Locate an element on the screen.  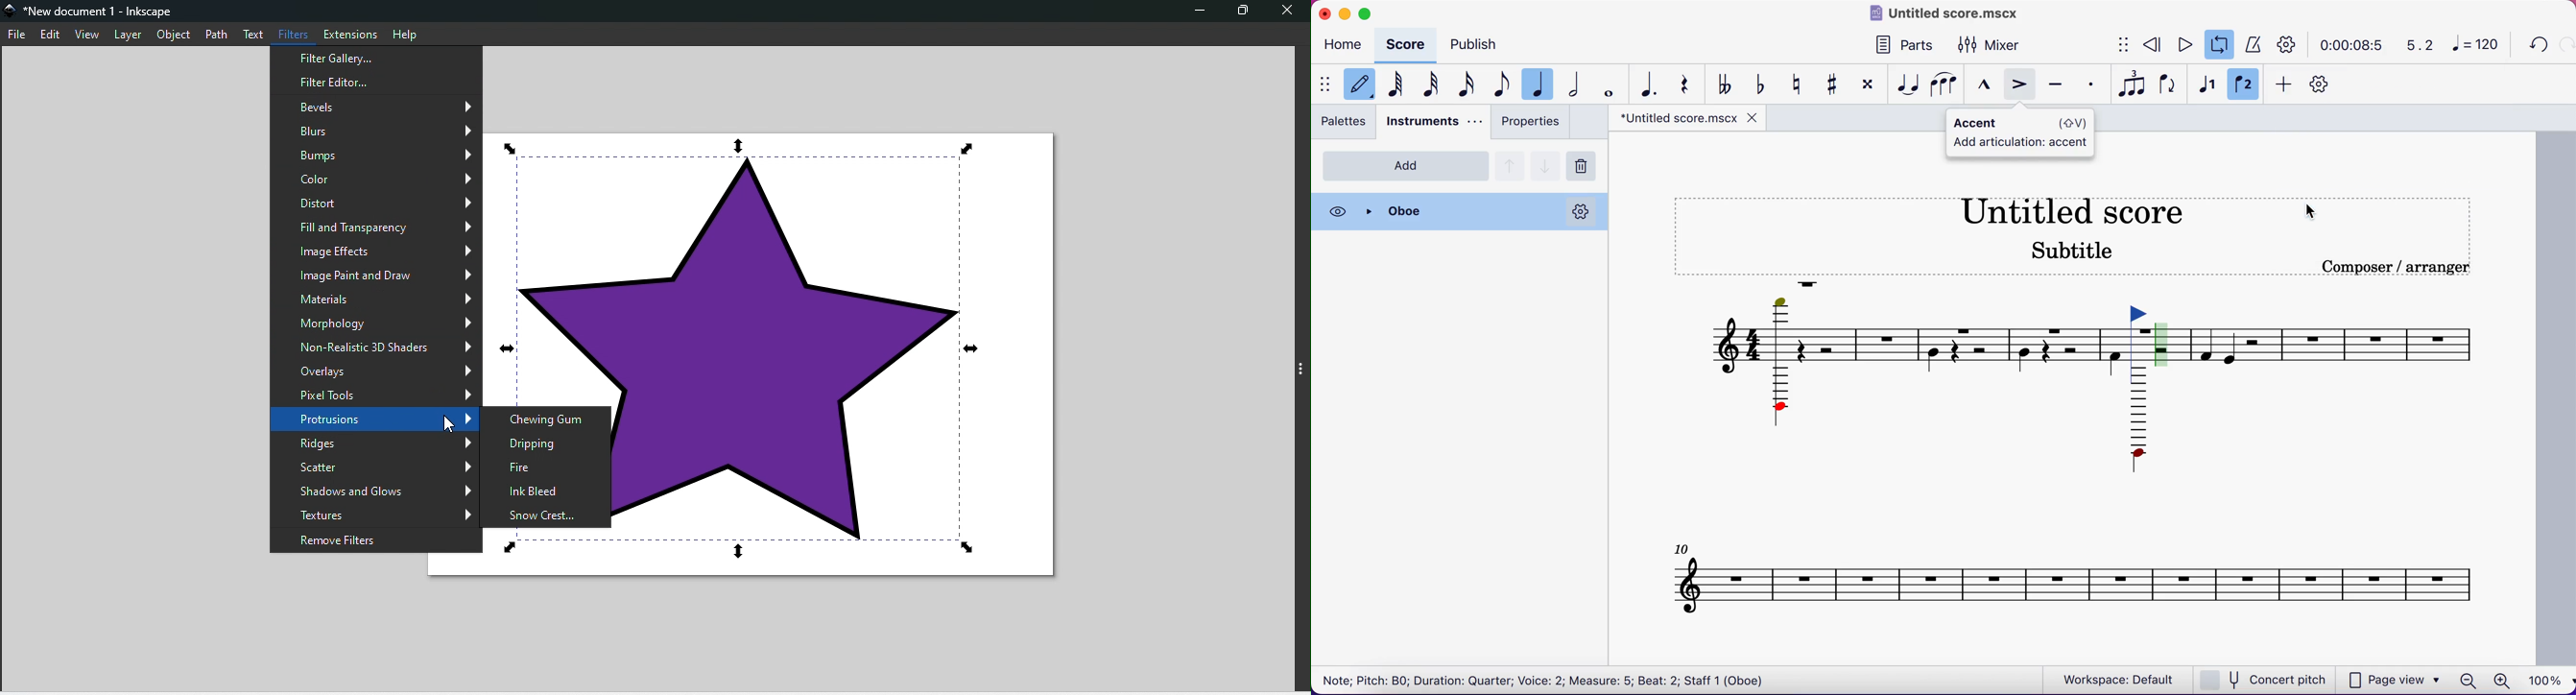
cursor is located at coordinates (2311, 210).